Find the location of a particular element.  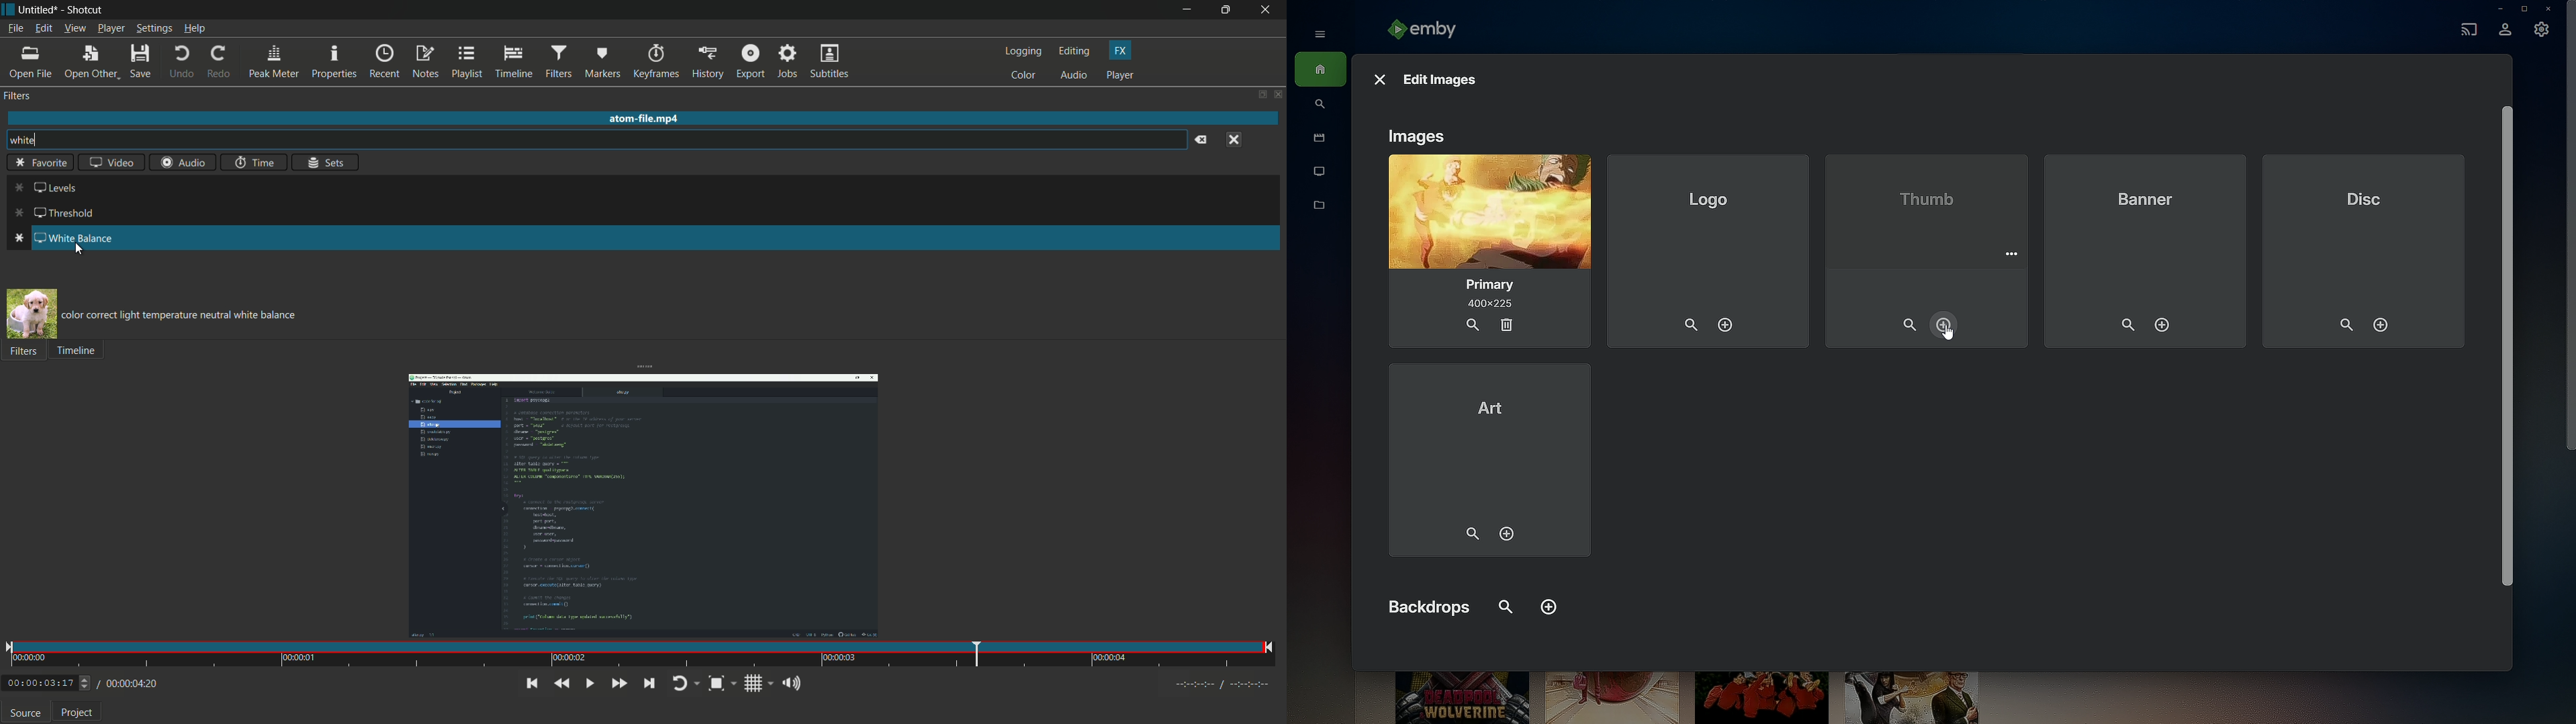

recent is located at coordinates (385, 62).